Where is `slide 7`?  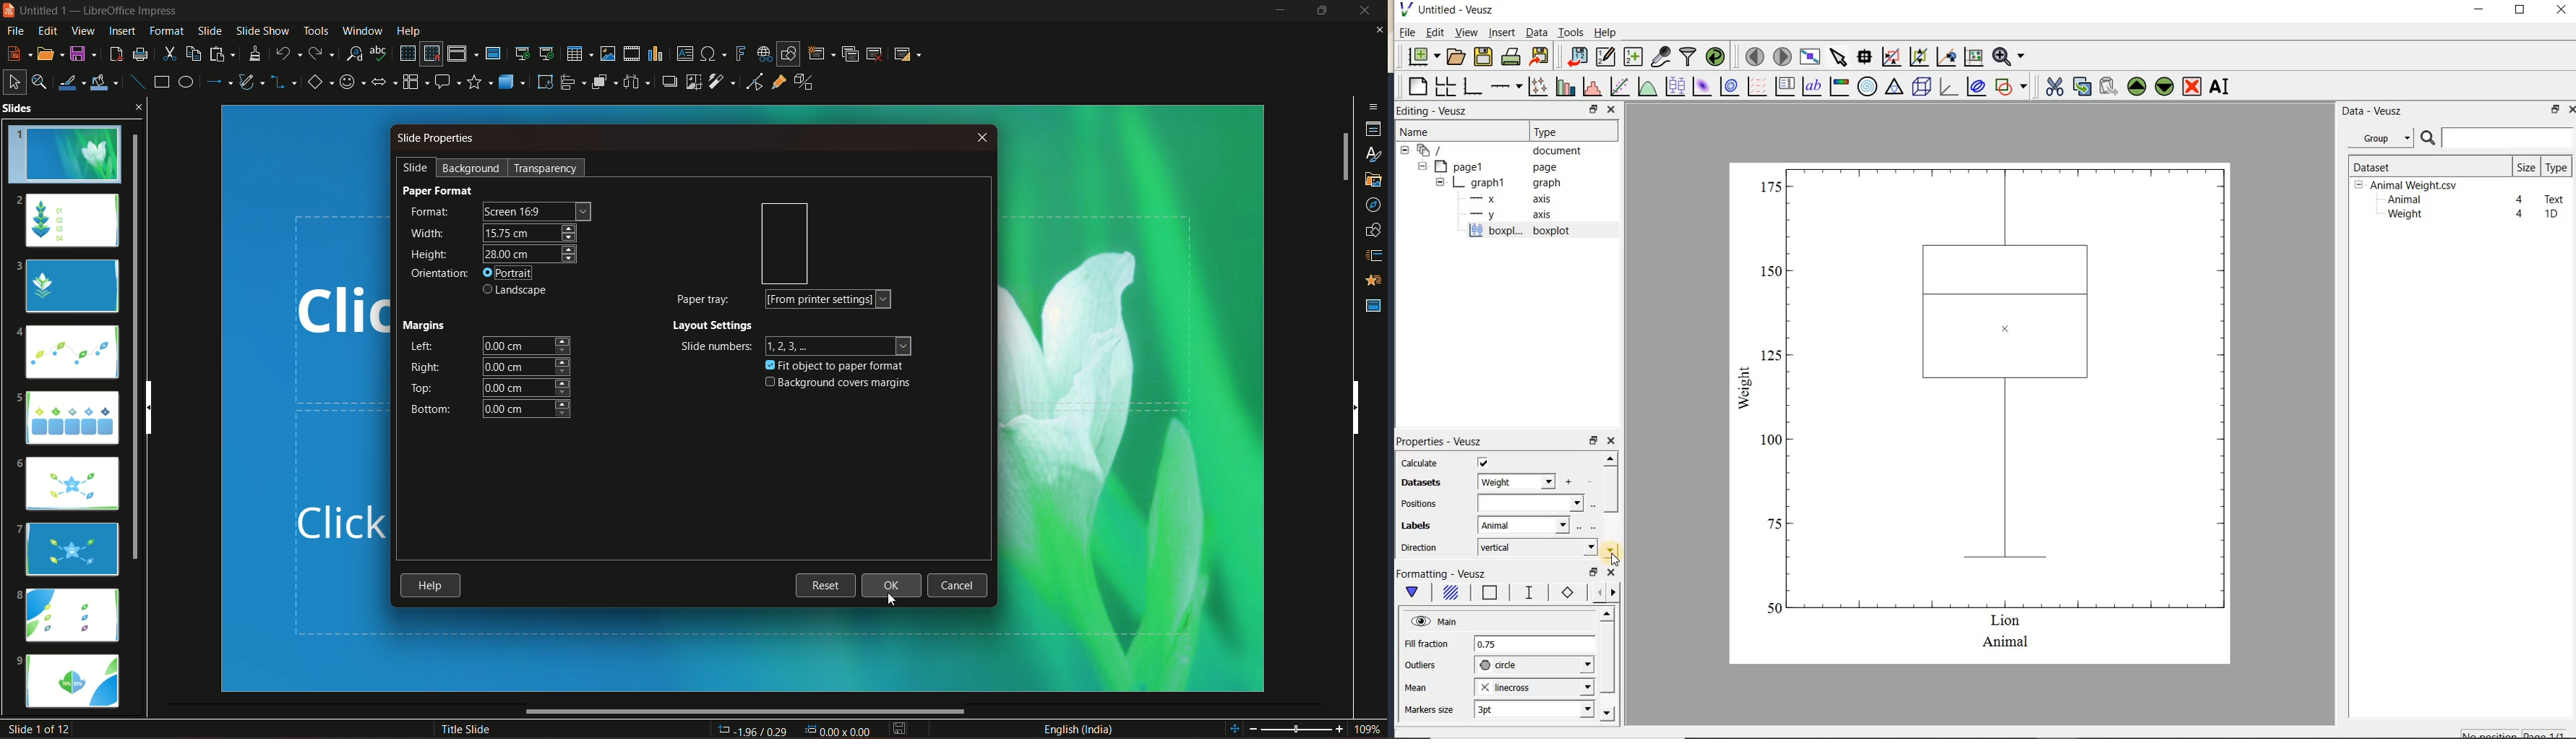
slide 7 is located at coordinates (71, 548).